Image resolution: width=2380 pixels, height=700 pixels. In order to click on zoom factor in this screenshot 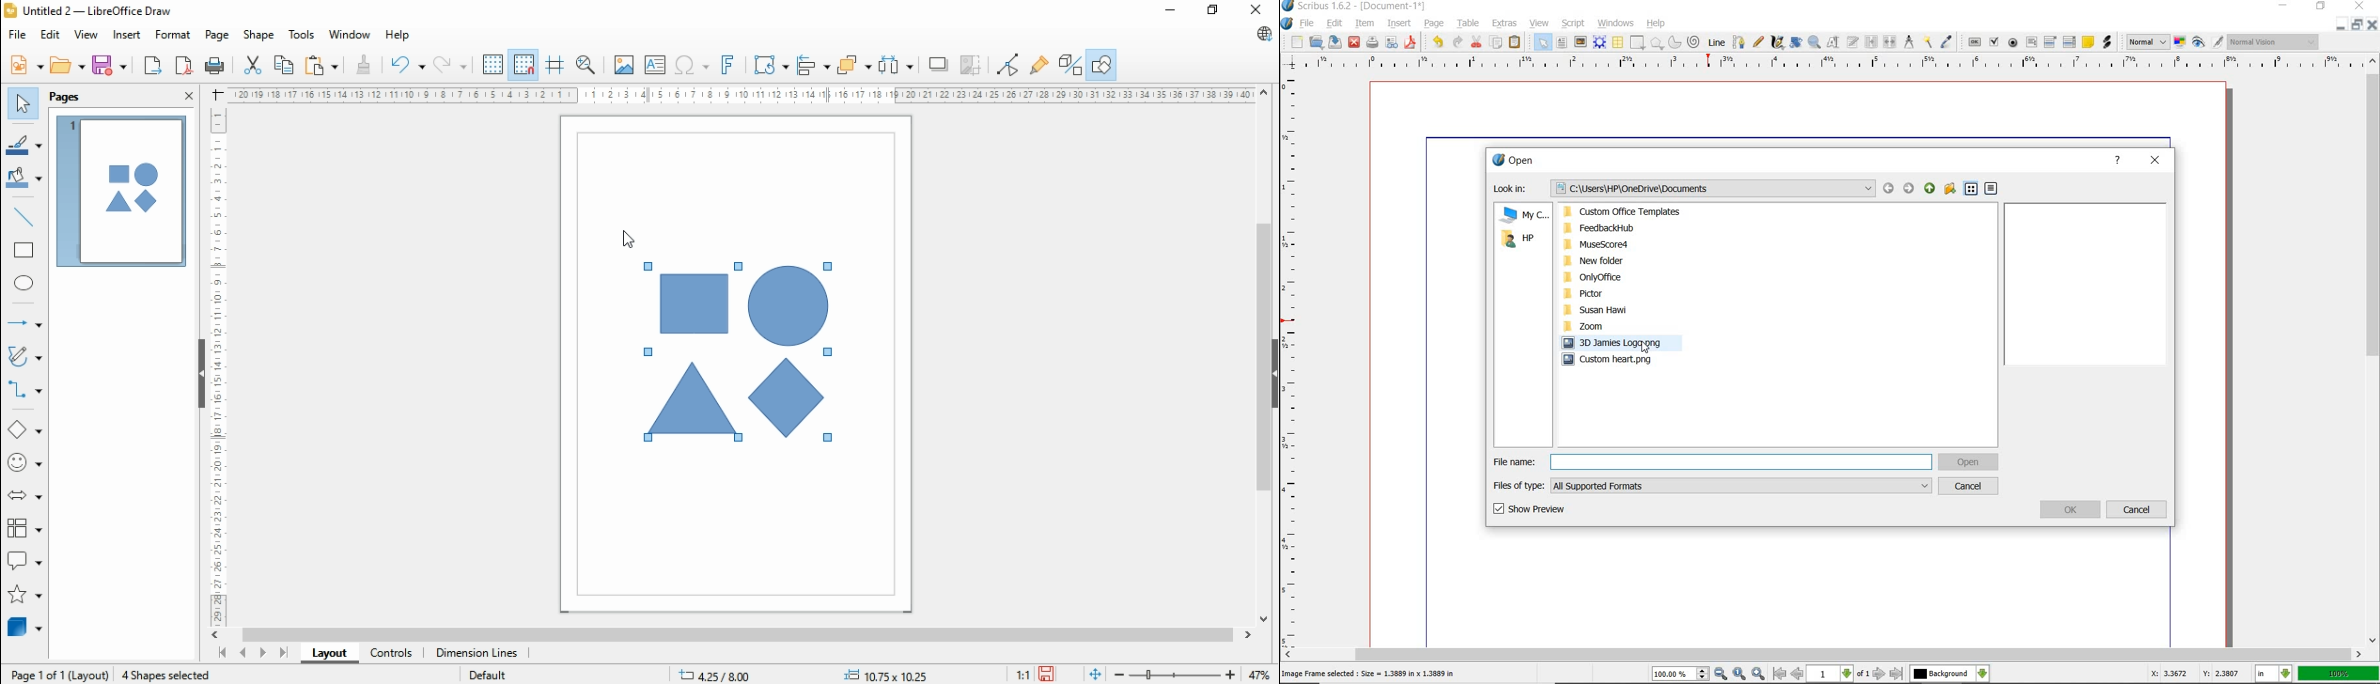, I will do `click(1260, 673)`.